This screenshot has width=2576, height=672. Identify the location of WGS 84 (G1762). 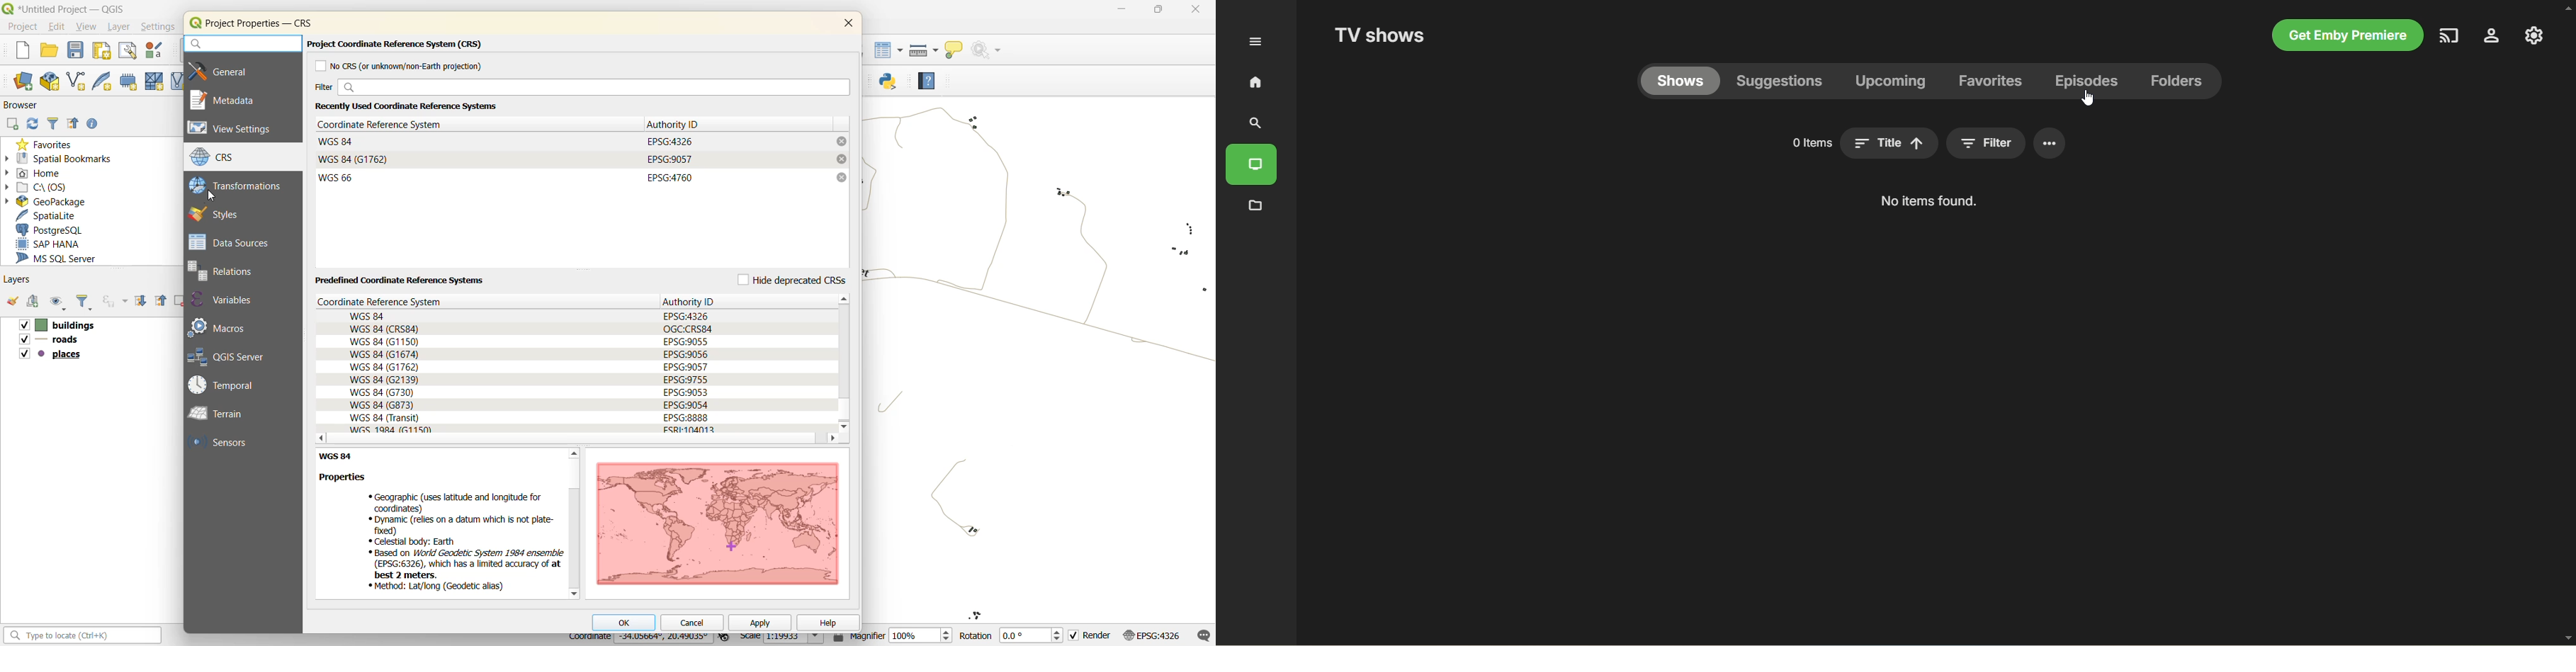
(355, 159).